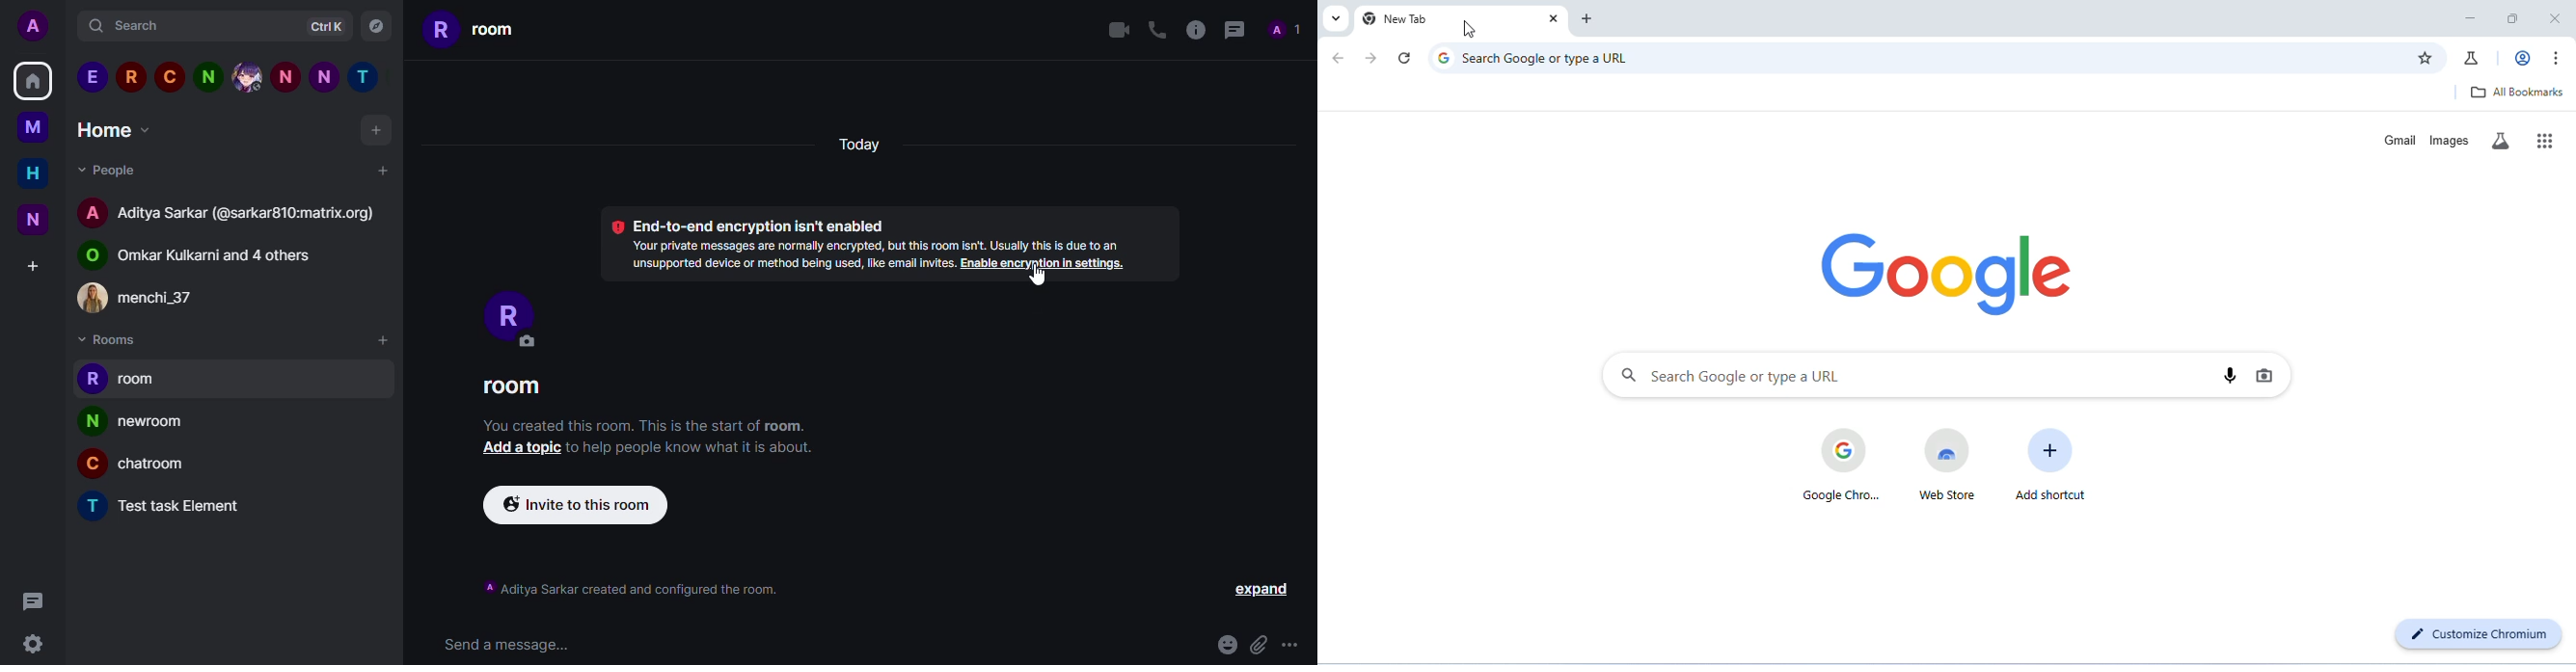 The image size is (2576, 672). Describe the element at coordinates (136, 27) in the screenshot. I see `search` at that location.